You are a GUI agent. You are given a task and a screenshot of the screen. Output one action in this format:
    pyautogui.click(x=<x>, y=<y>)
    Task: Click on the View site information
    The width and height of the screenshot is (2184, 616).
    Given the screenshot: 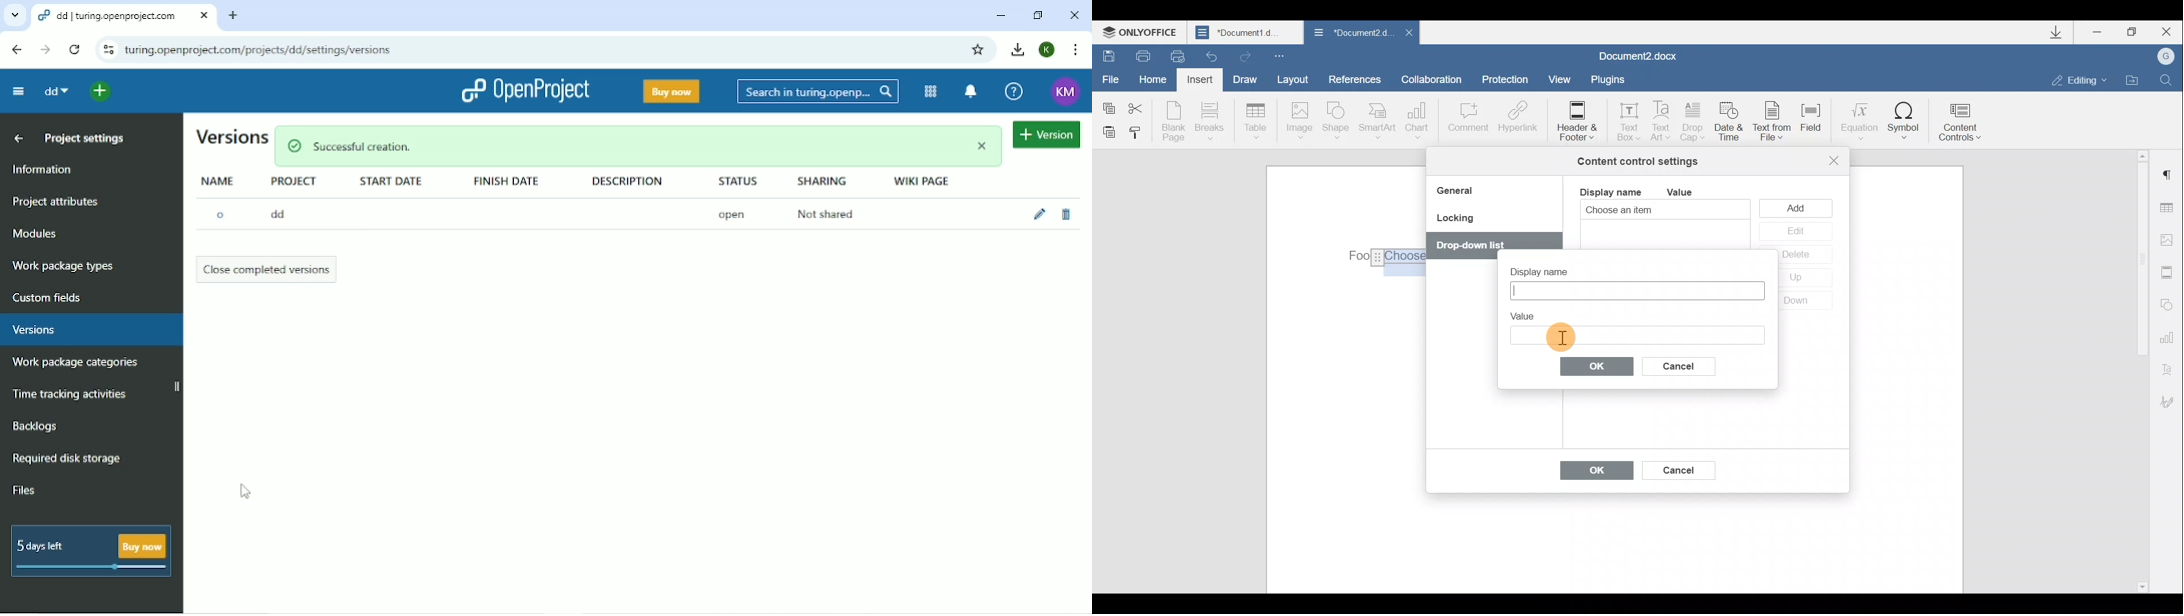 What is the action you would take?
    pyautogui.click(x=108, y=49)
    